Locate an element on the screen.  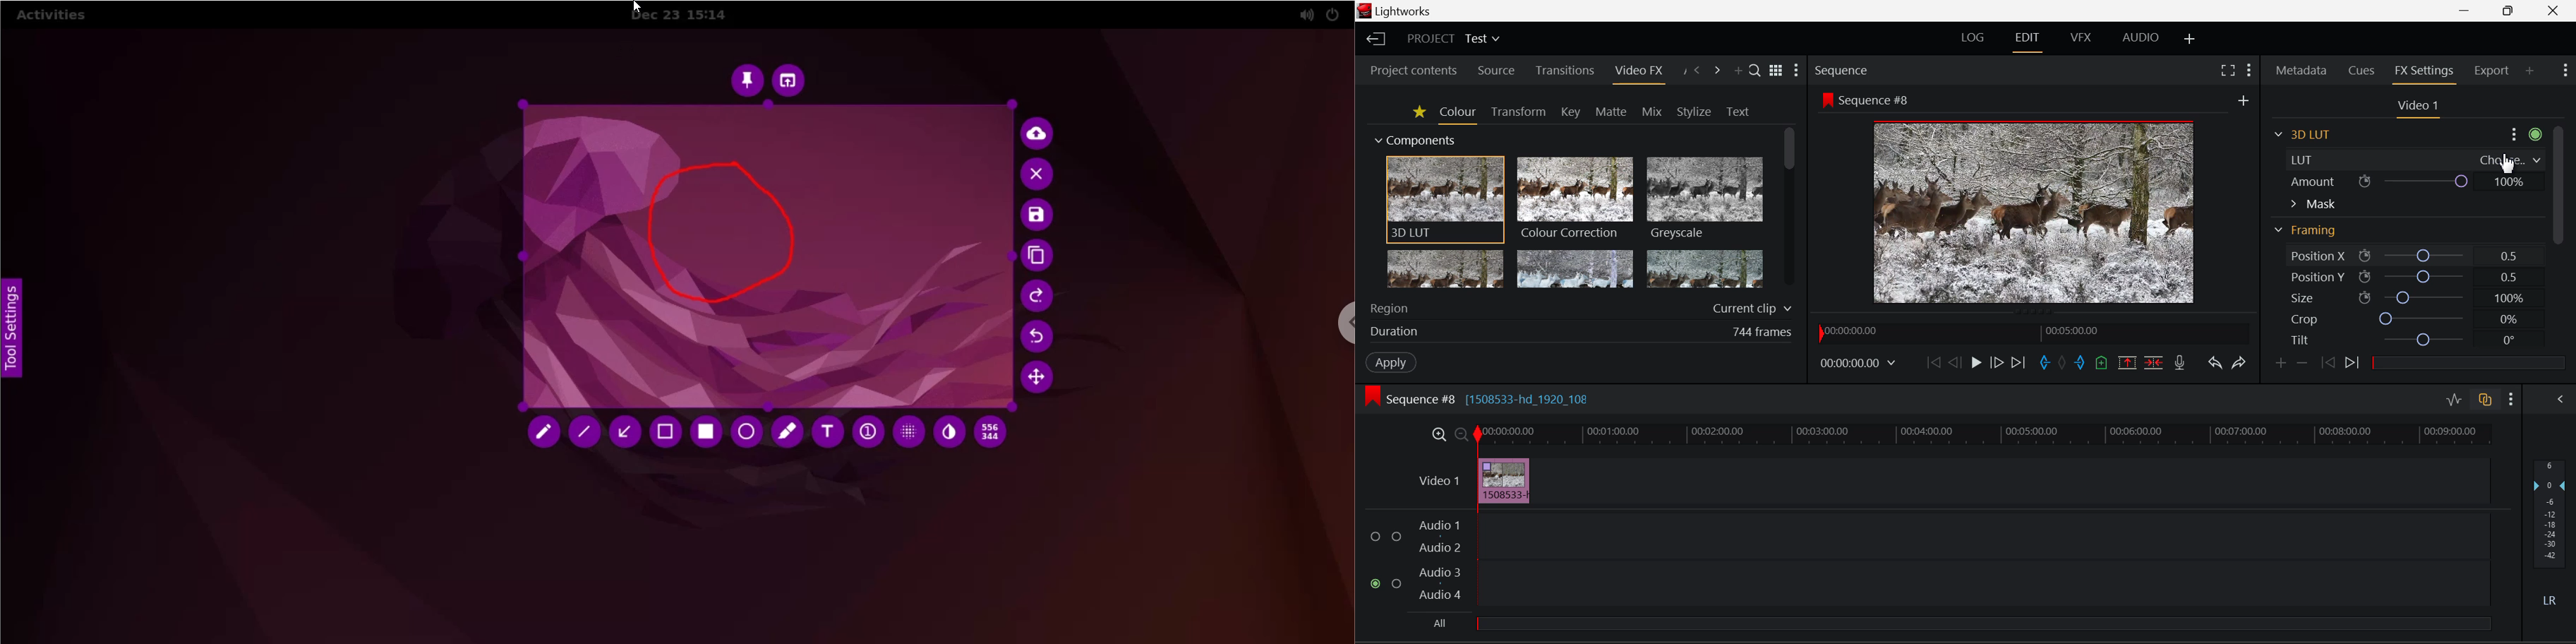
Show Settings is located at coordinates (1798, 71).